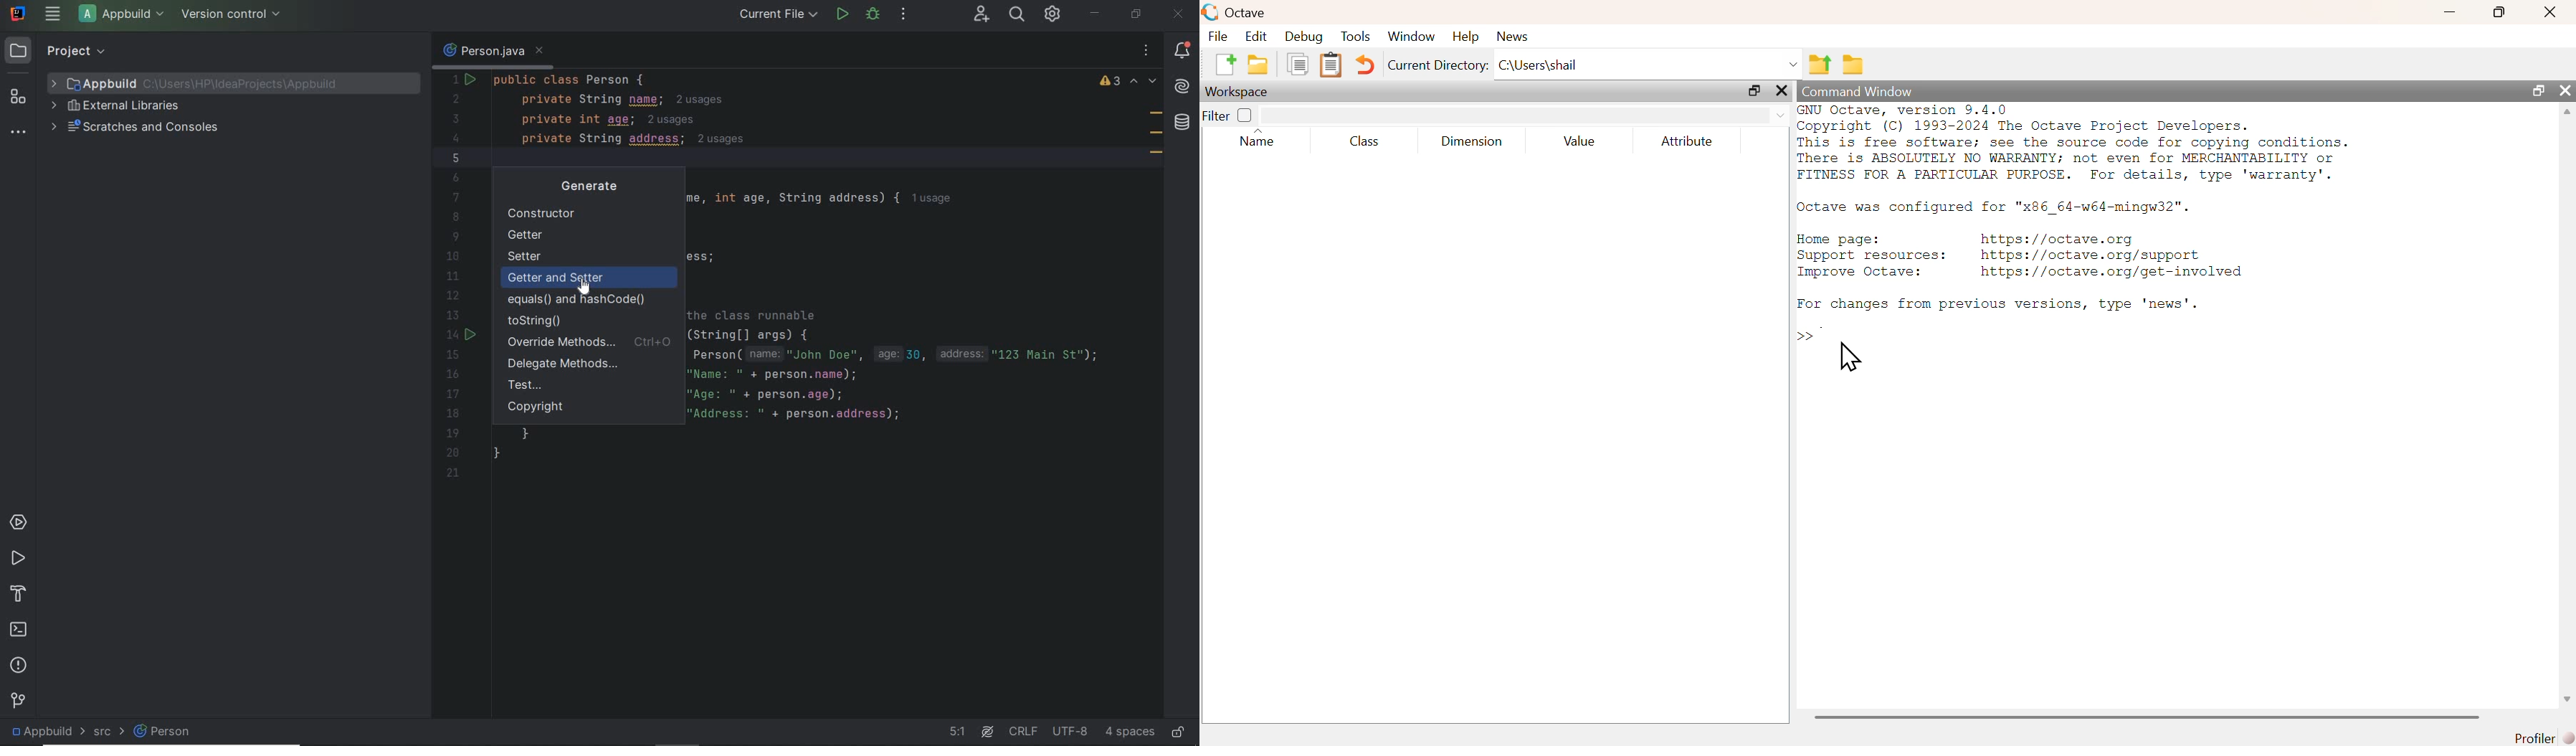 Image resolution: width=2576 pixels, height=756 pixels. Describe the element at coordinates (778, 14) in the screenshot. I see `run/debug configurations: current file` at that location.